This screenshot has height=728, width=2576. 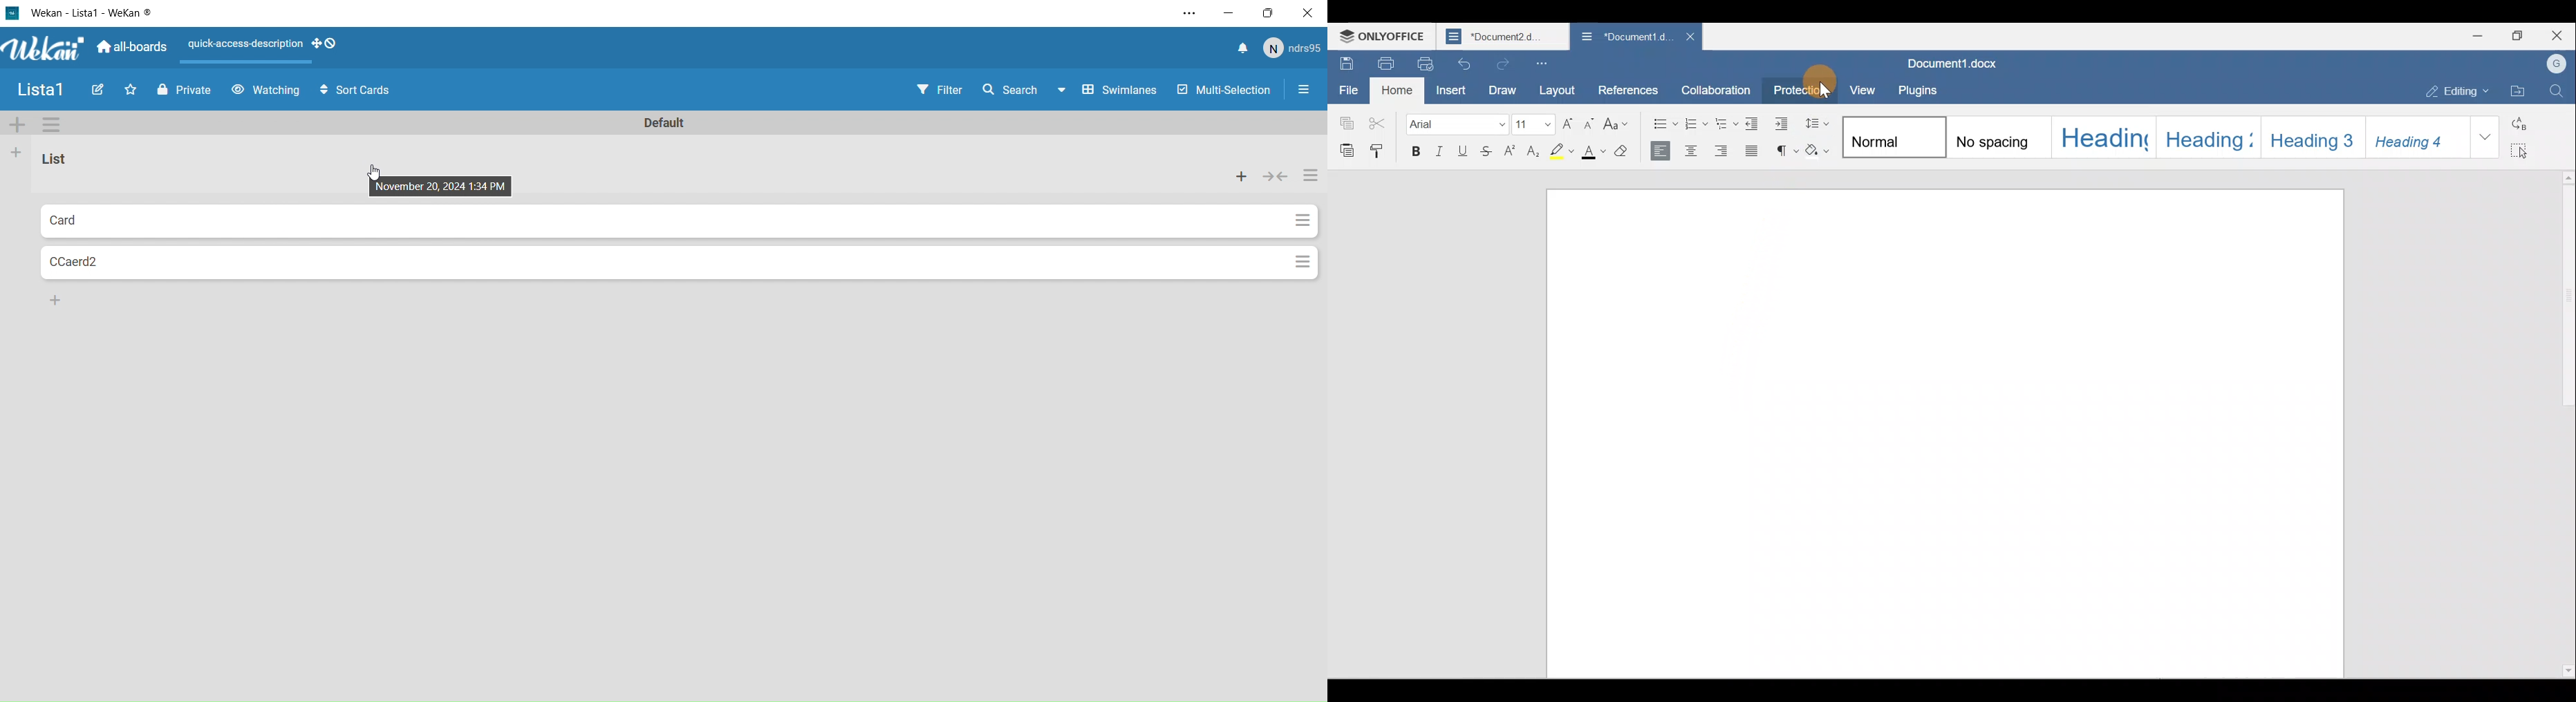 I want to click on References, so click(x=1628, y=90).